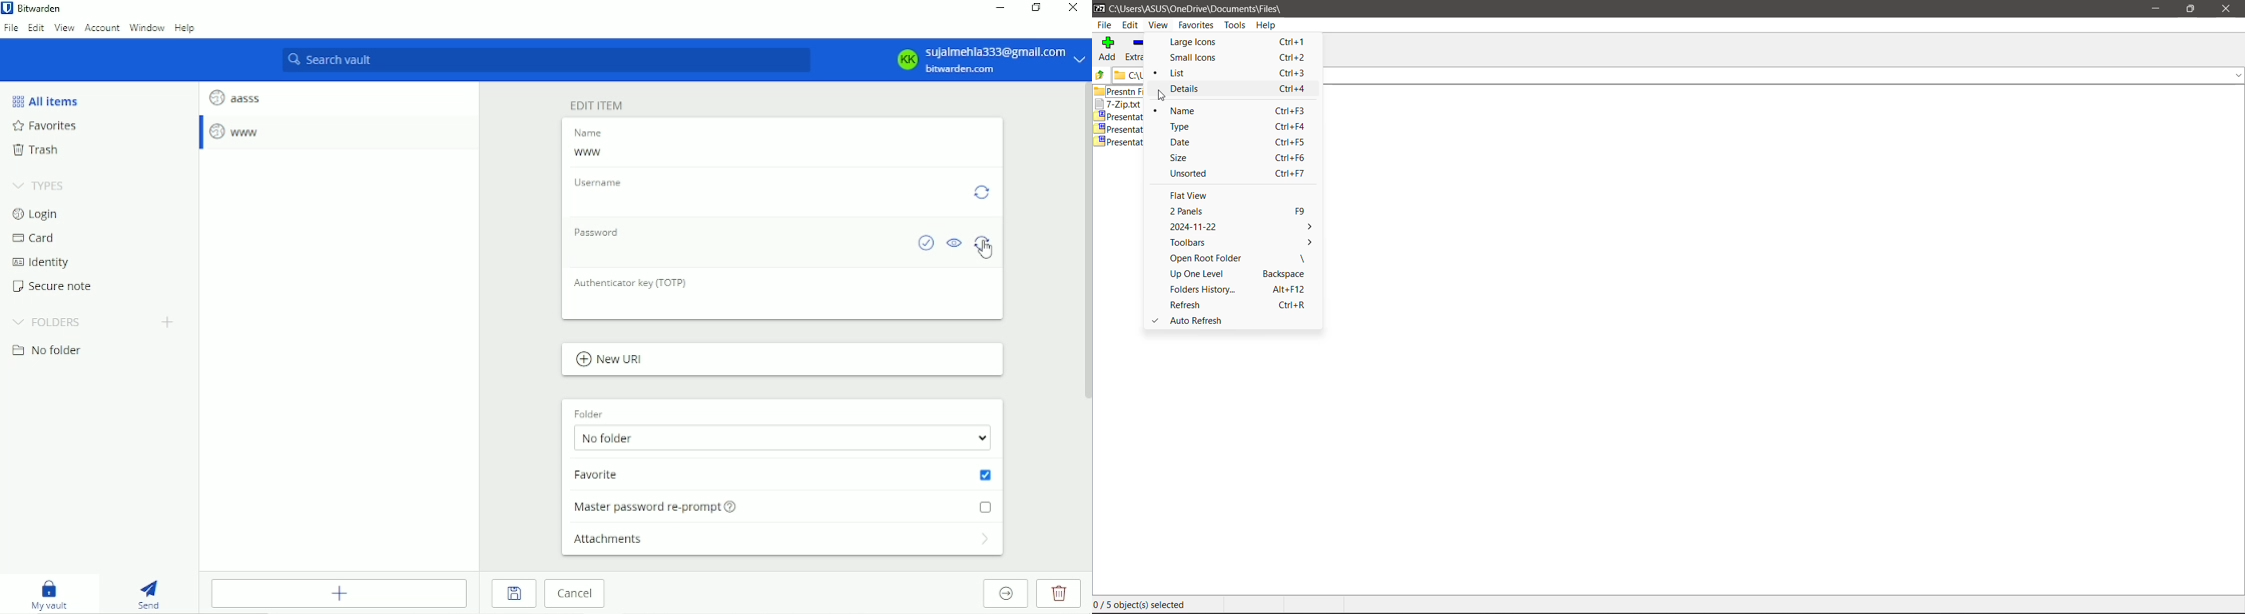 The height and width of the screenshot is (616, 2268). Describe the element at coordinates (1238, 259) in the screenshot. I see `Open Root Folder` at that location.